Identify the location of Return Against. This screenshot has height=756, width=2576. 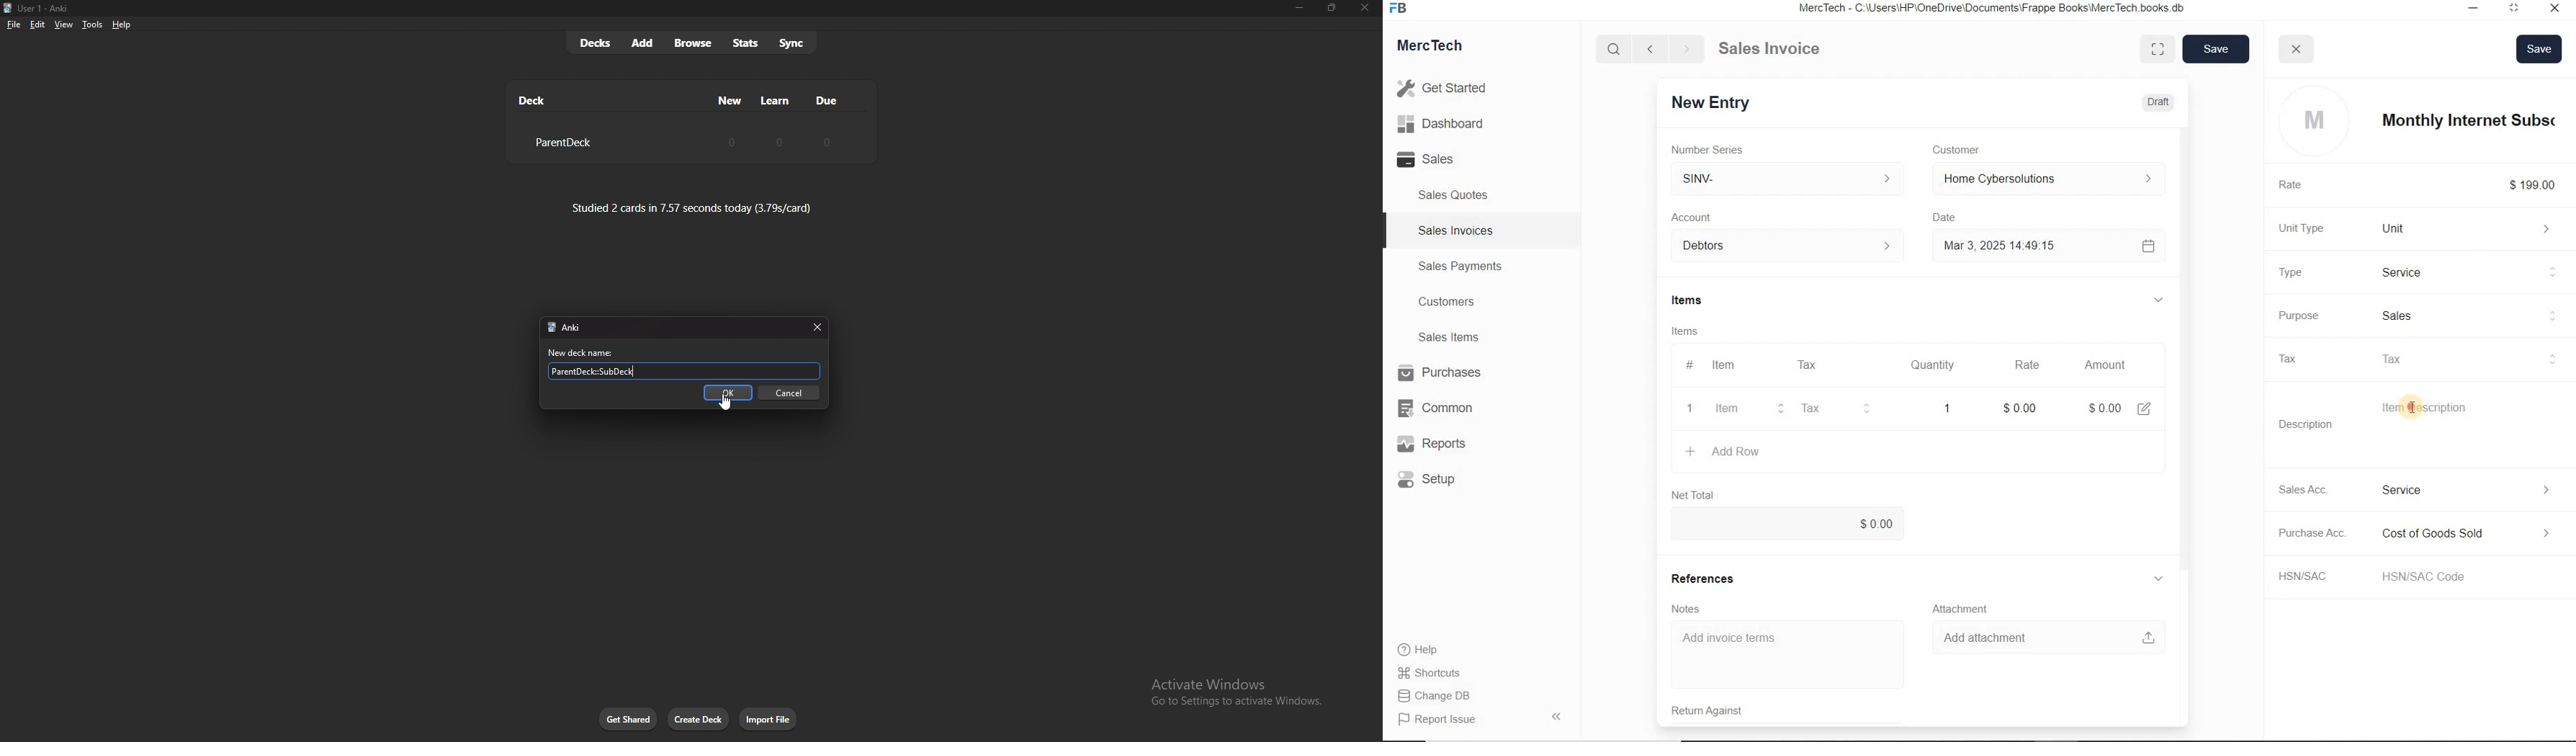
(1717, 709).